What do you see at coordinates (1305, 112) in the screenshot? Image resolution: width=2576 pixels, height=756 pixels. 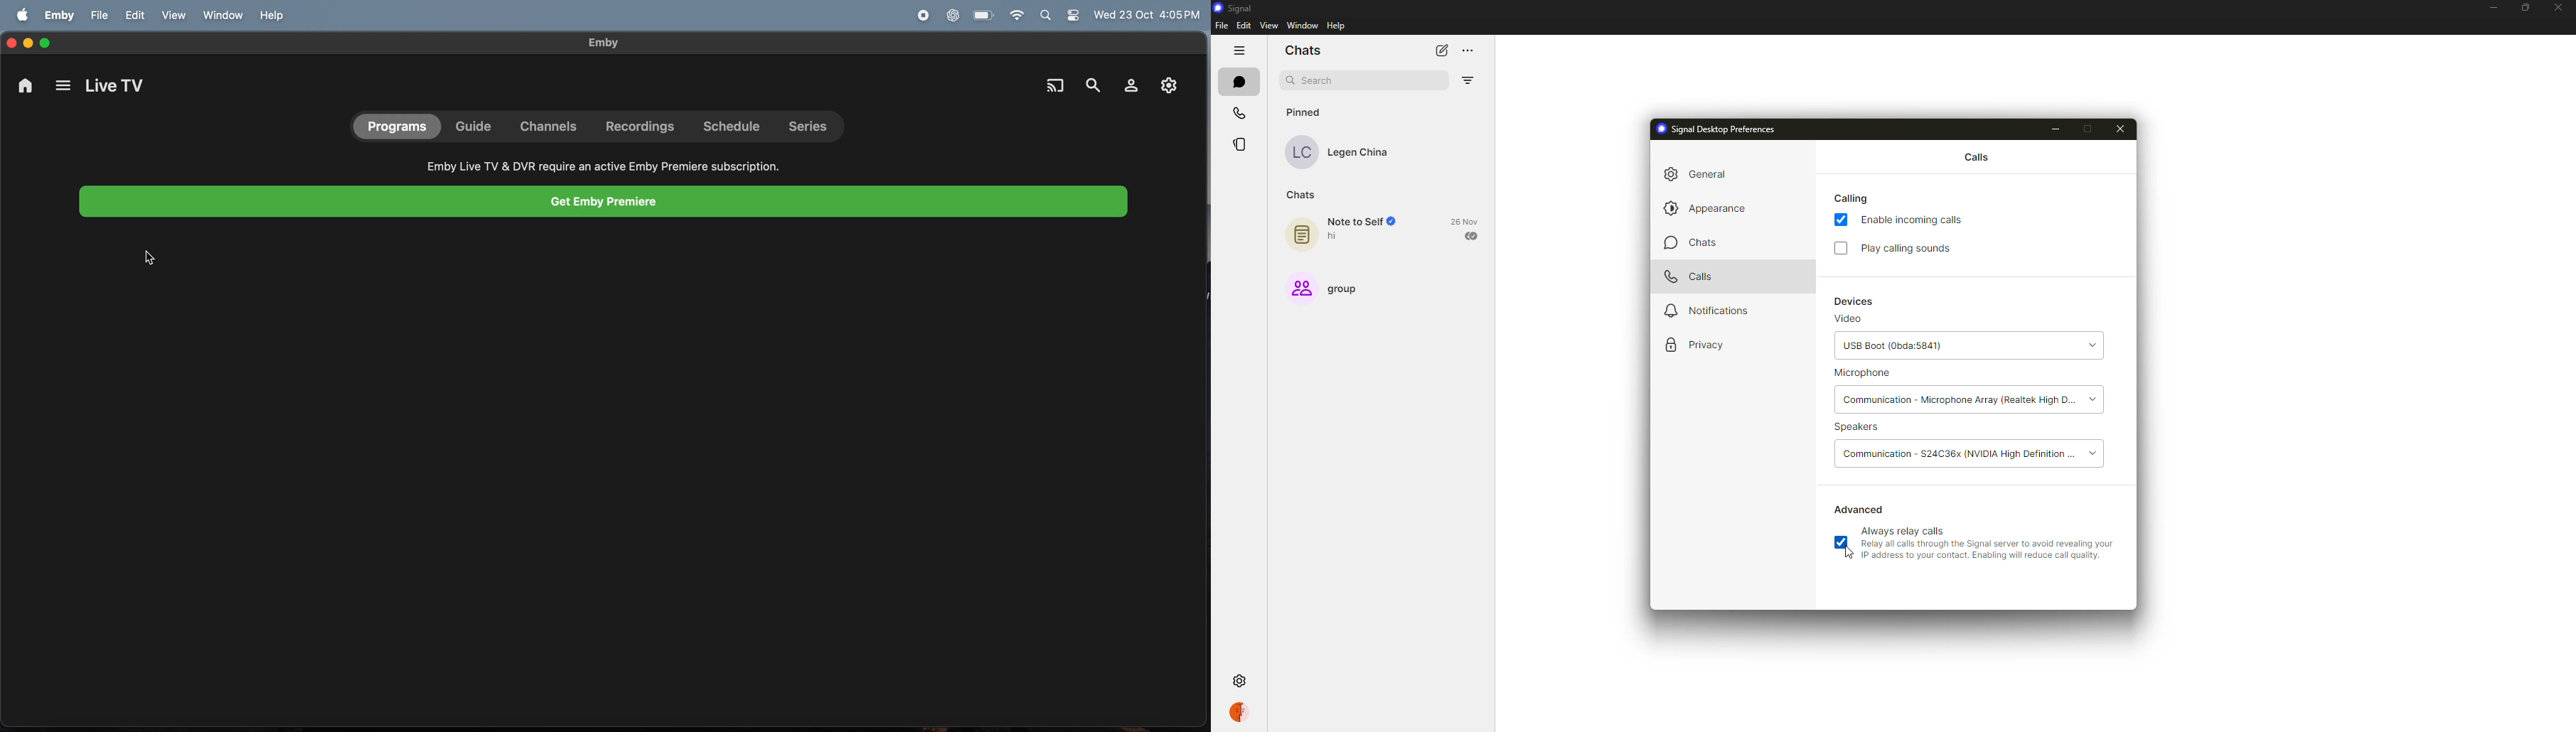 I see `pinned` at bounding box center [1305, 112].